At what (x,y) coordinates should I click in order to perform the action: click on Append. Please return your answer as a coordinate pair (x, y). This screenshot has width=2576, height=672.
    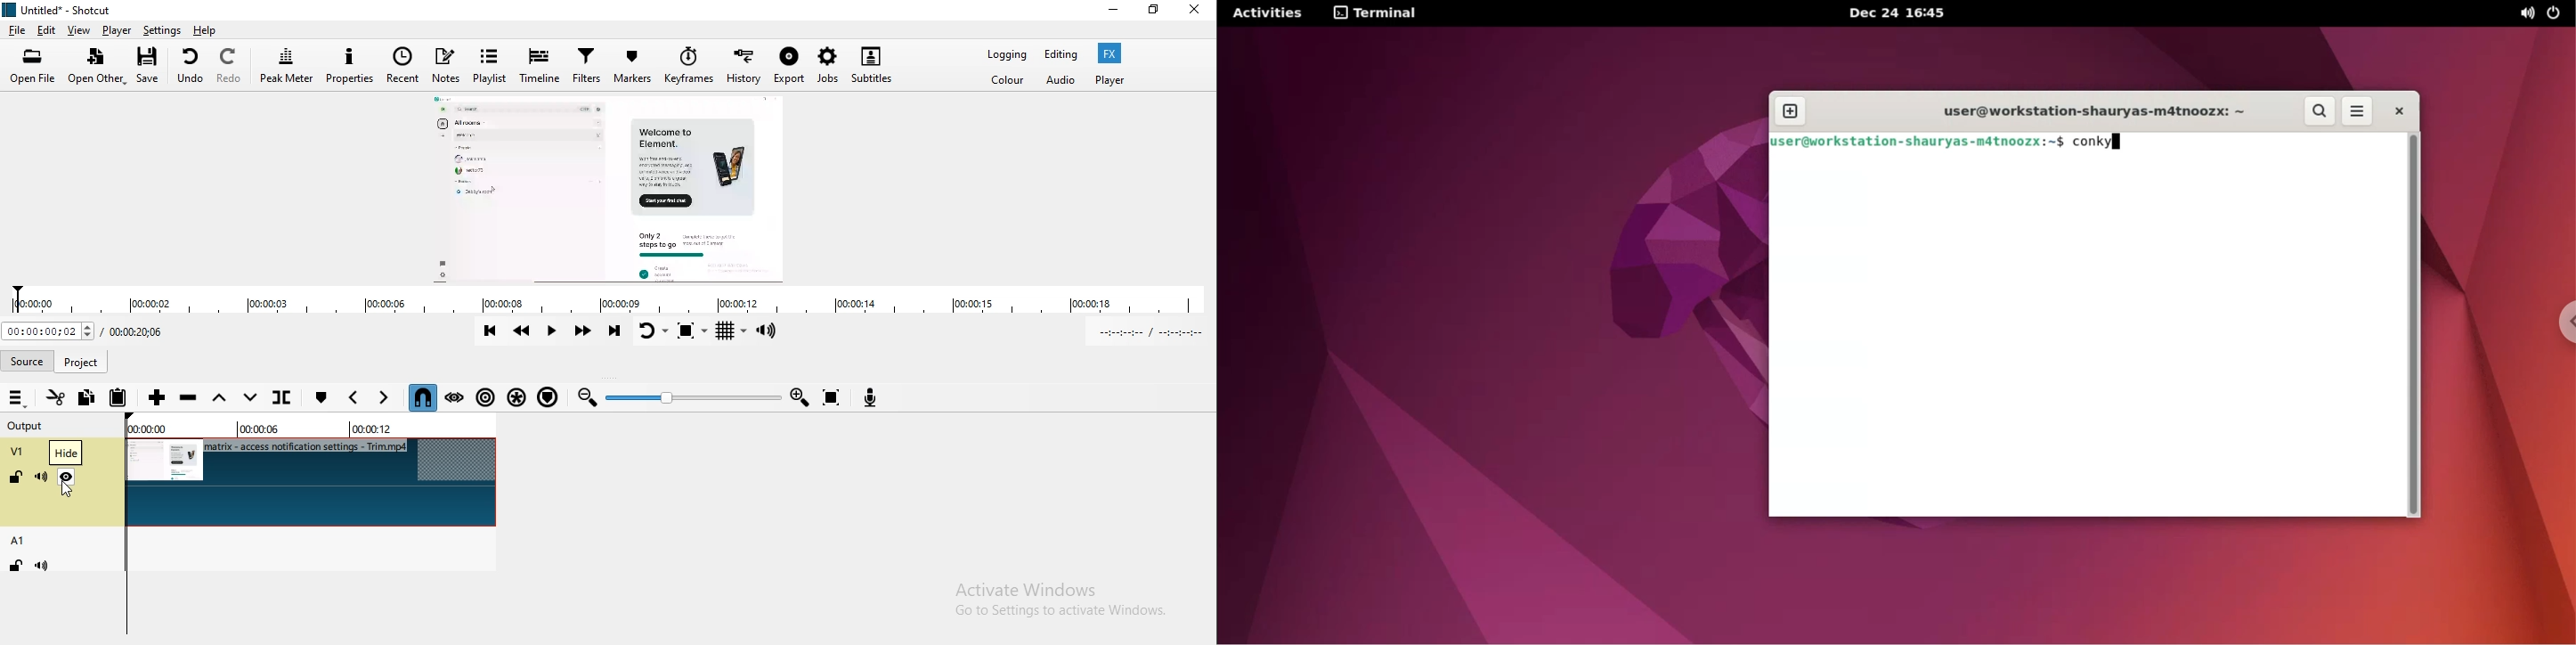
    Looking at the image, I should click on (158, 398).